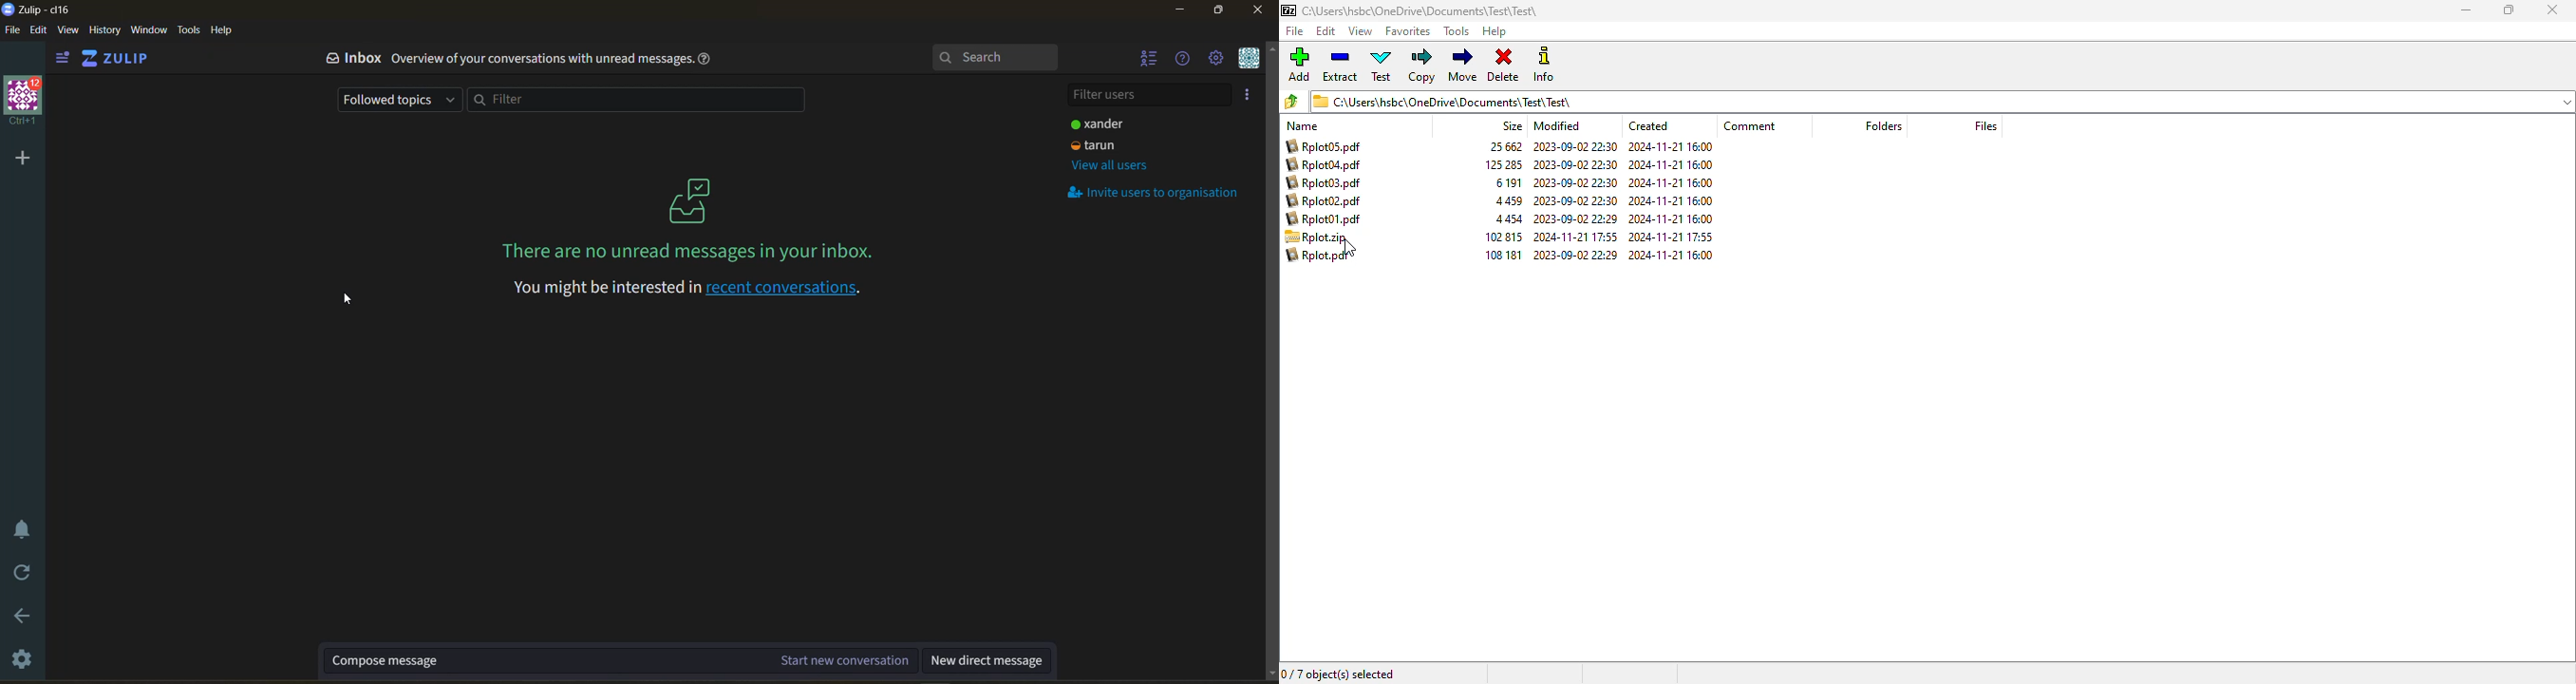 This screenshot has width=2576, height=700. I want to click on view all users, so click(1112, 165).